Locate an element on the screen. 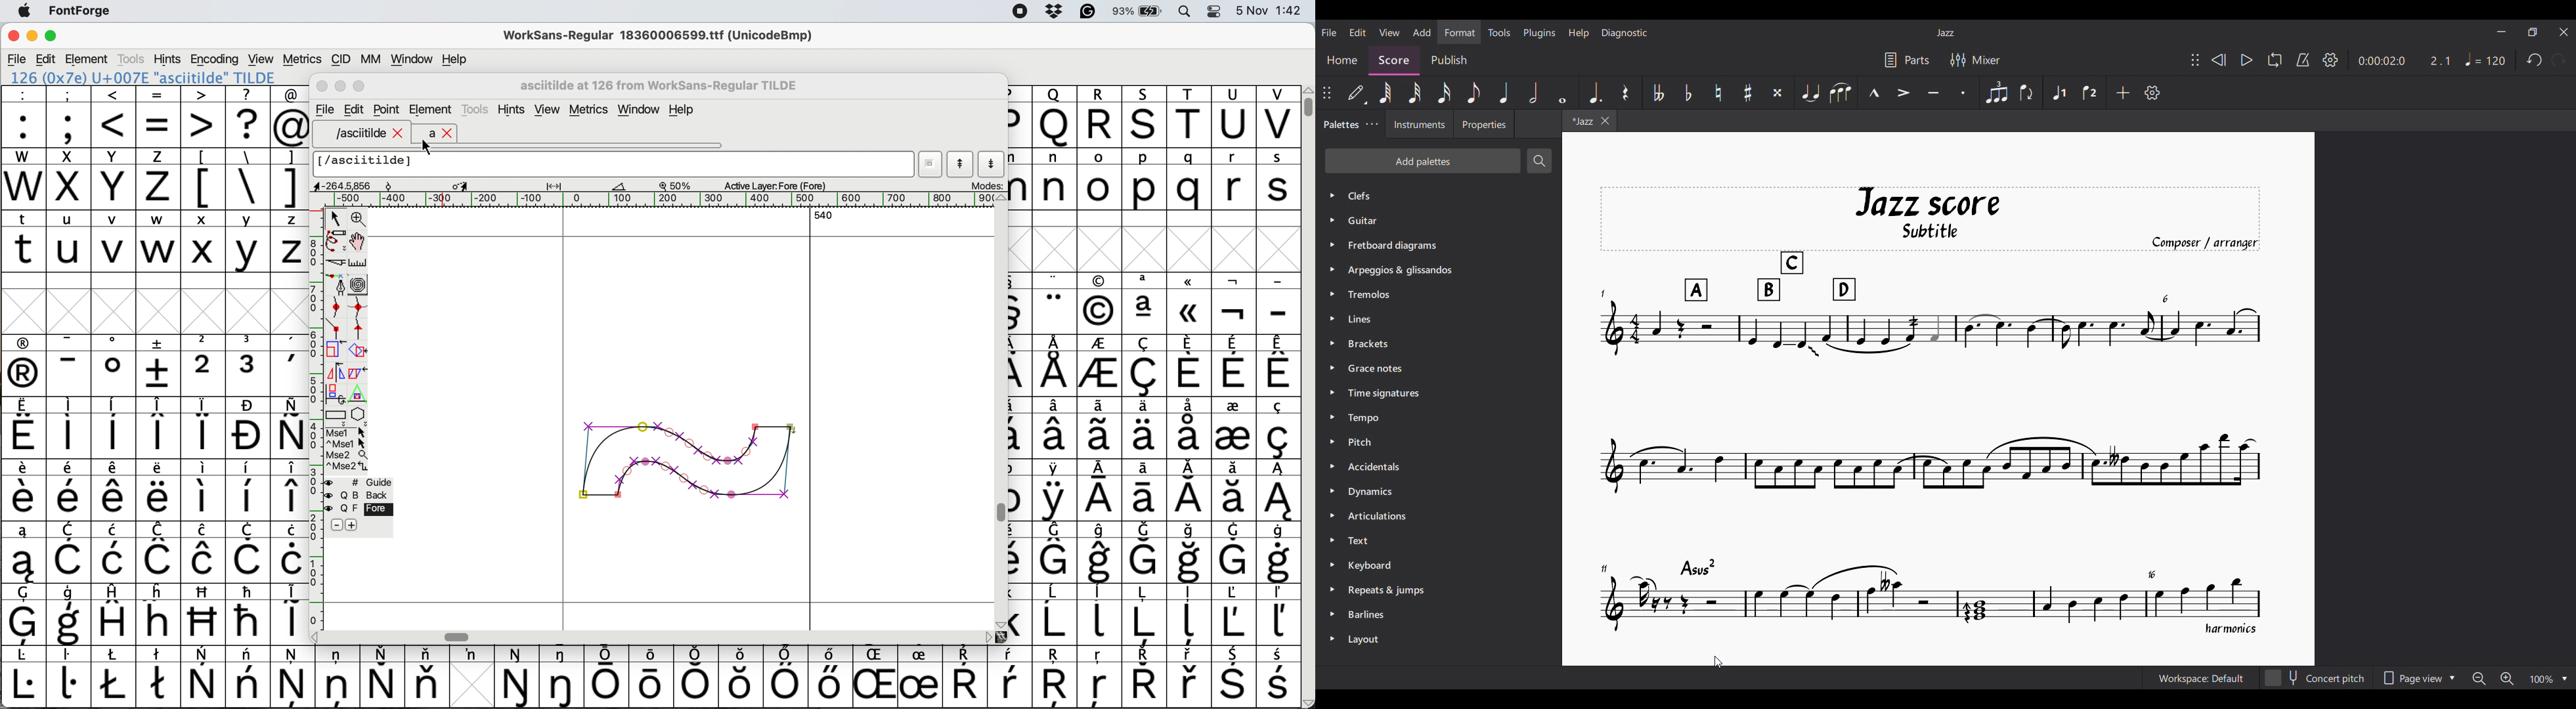 The image size is (2576, 728). symbol is located at coordinates (248, 614).